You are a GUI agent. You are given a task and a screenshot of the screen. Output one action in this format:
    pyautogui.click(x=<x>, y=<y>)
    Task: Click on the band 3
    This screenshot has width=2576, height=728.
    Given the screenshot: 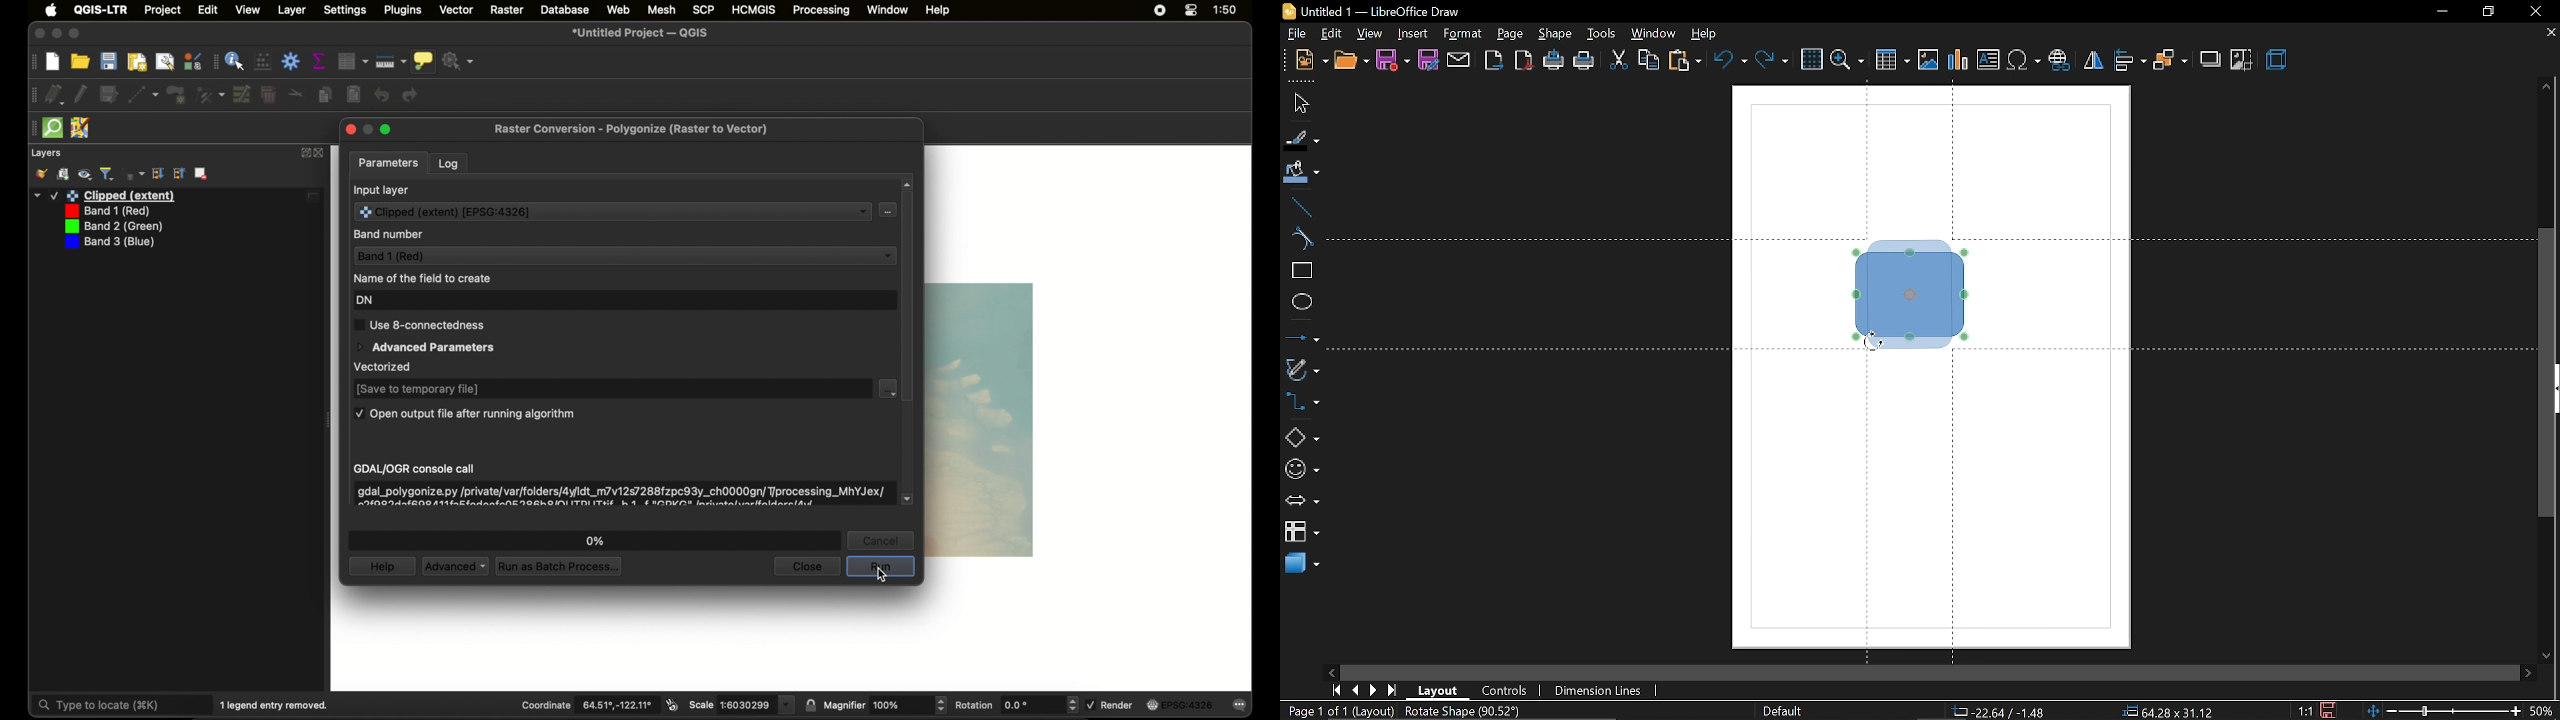 What is the action you would take?
    pyautogui.click(x=109, y=243)
    